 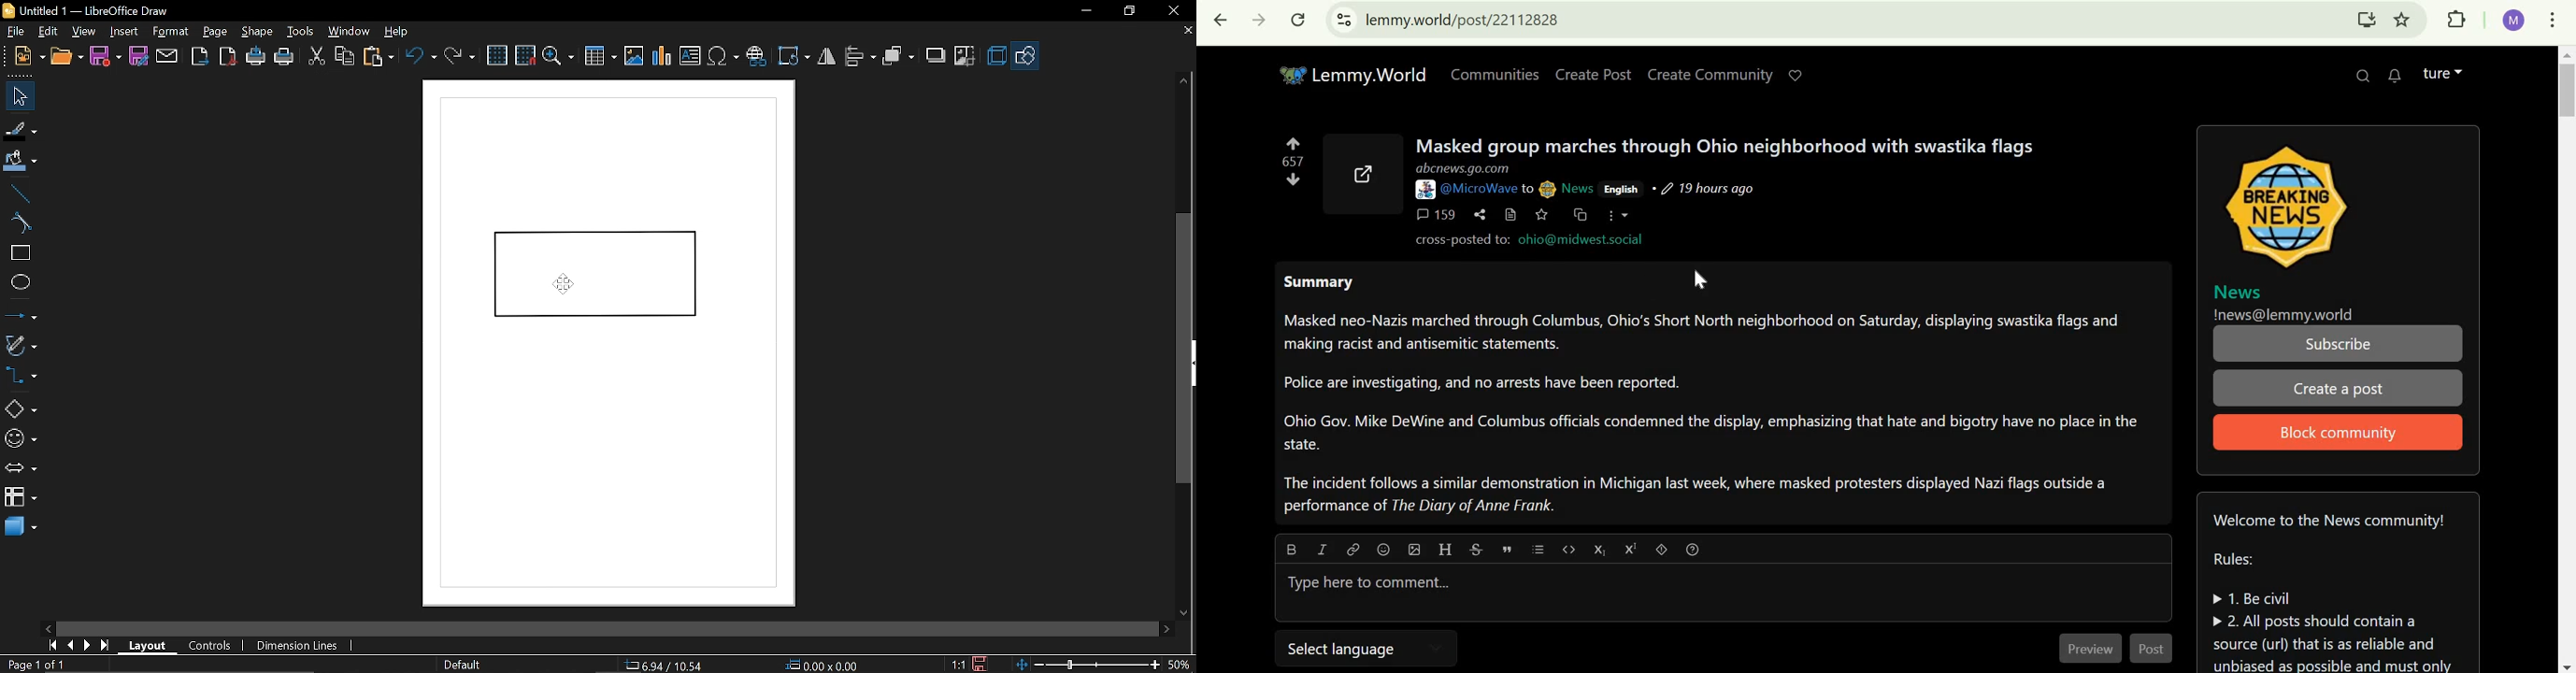 I want to click on Page style (Default), so click(x=463, y=664).